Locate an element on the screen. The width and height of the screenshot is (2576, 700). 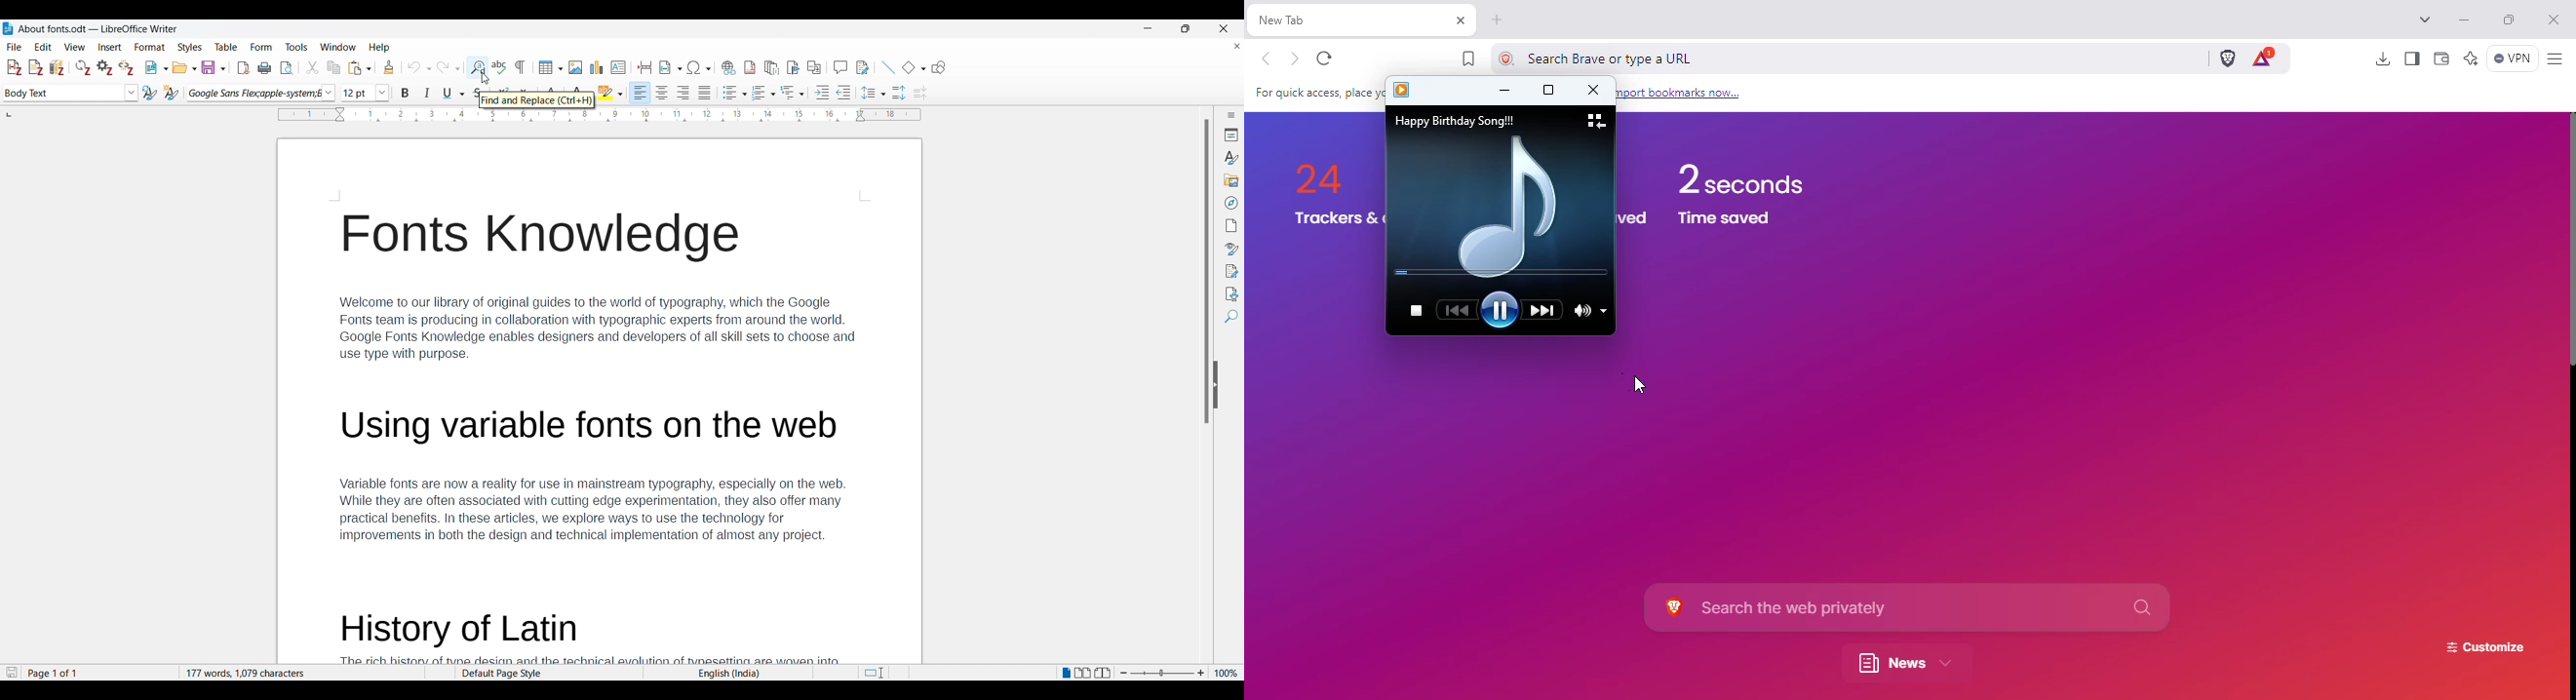
Basic shape options is located at coordinates (914, 67).